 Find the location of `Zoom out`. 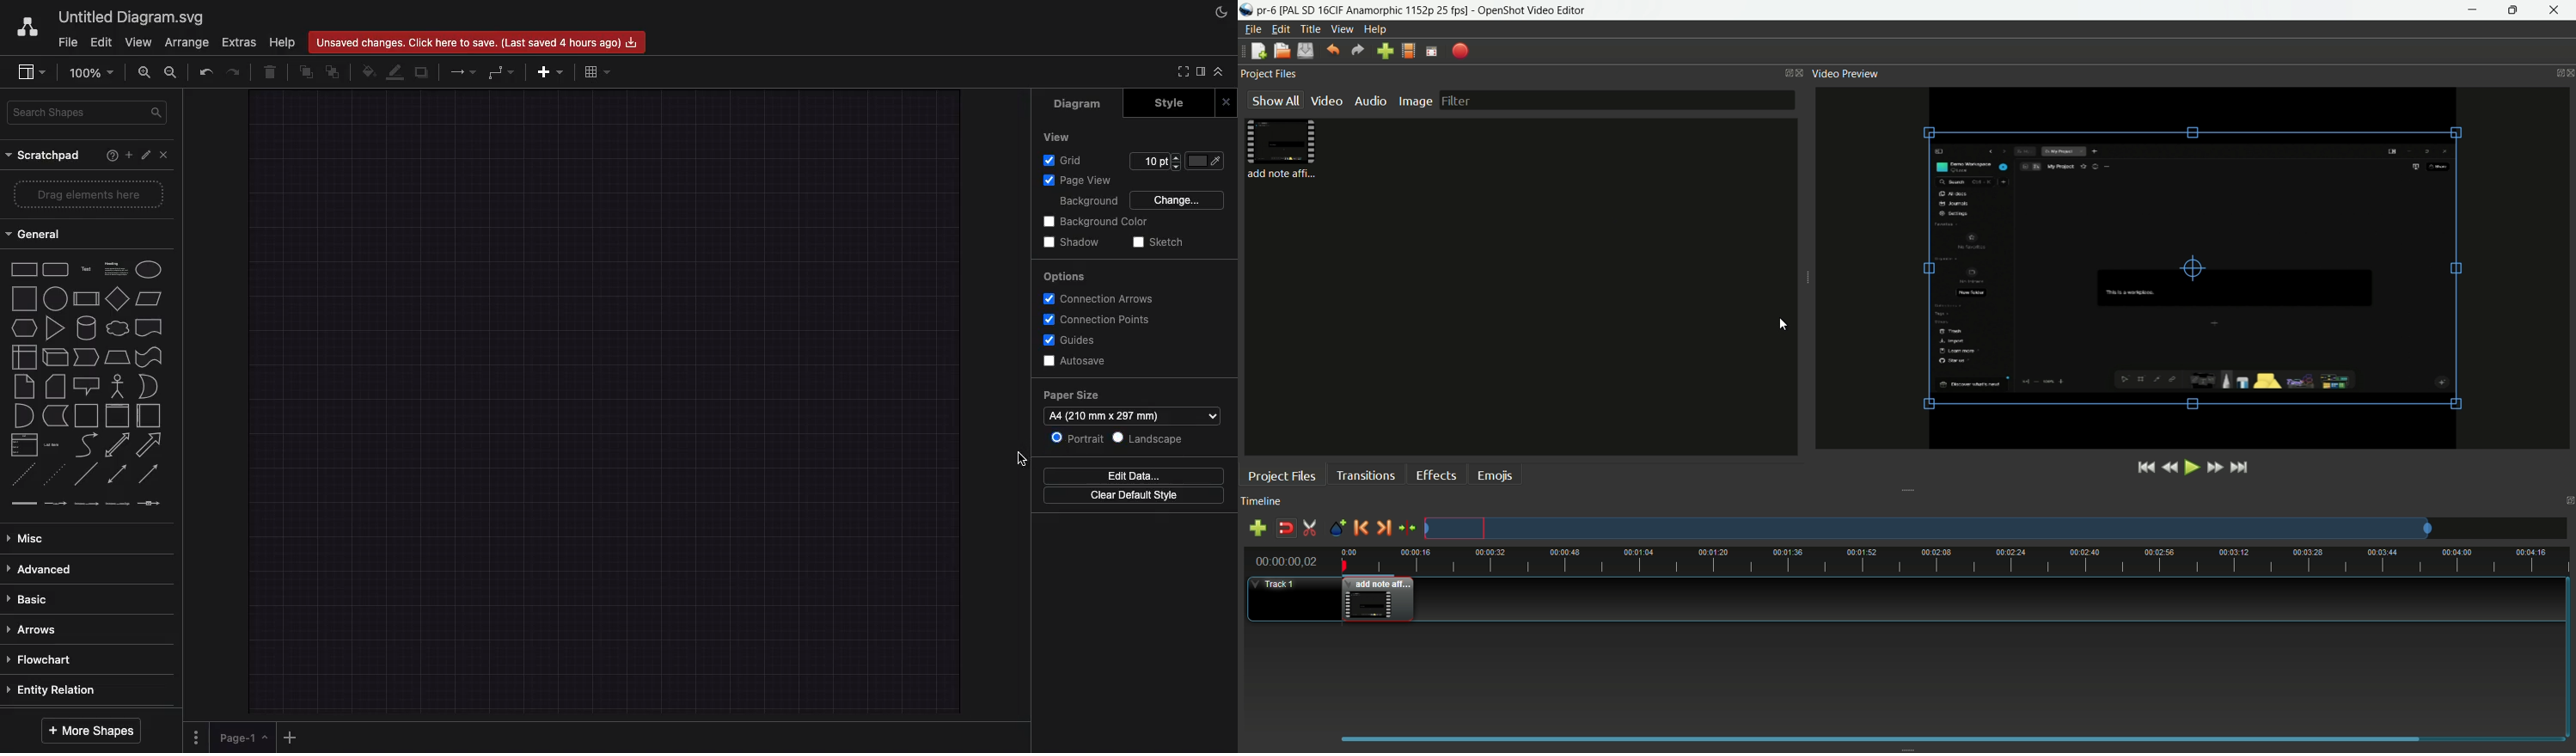

Zoom out is located at coordinates (173, 73).